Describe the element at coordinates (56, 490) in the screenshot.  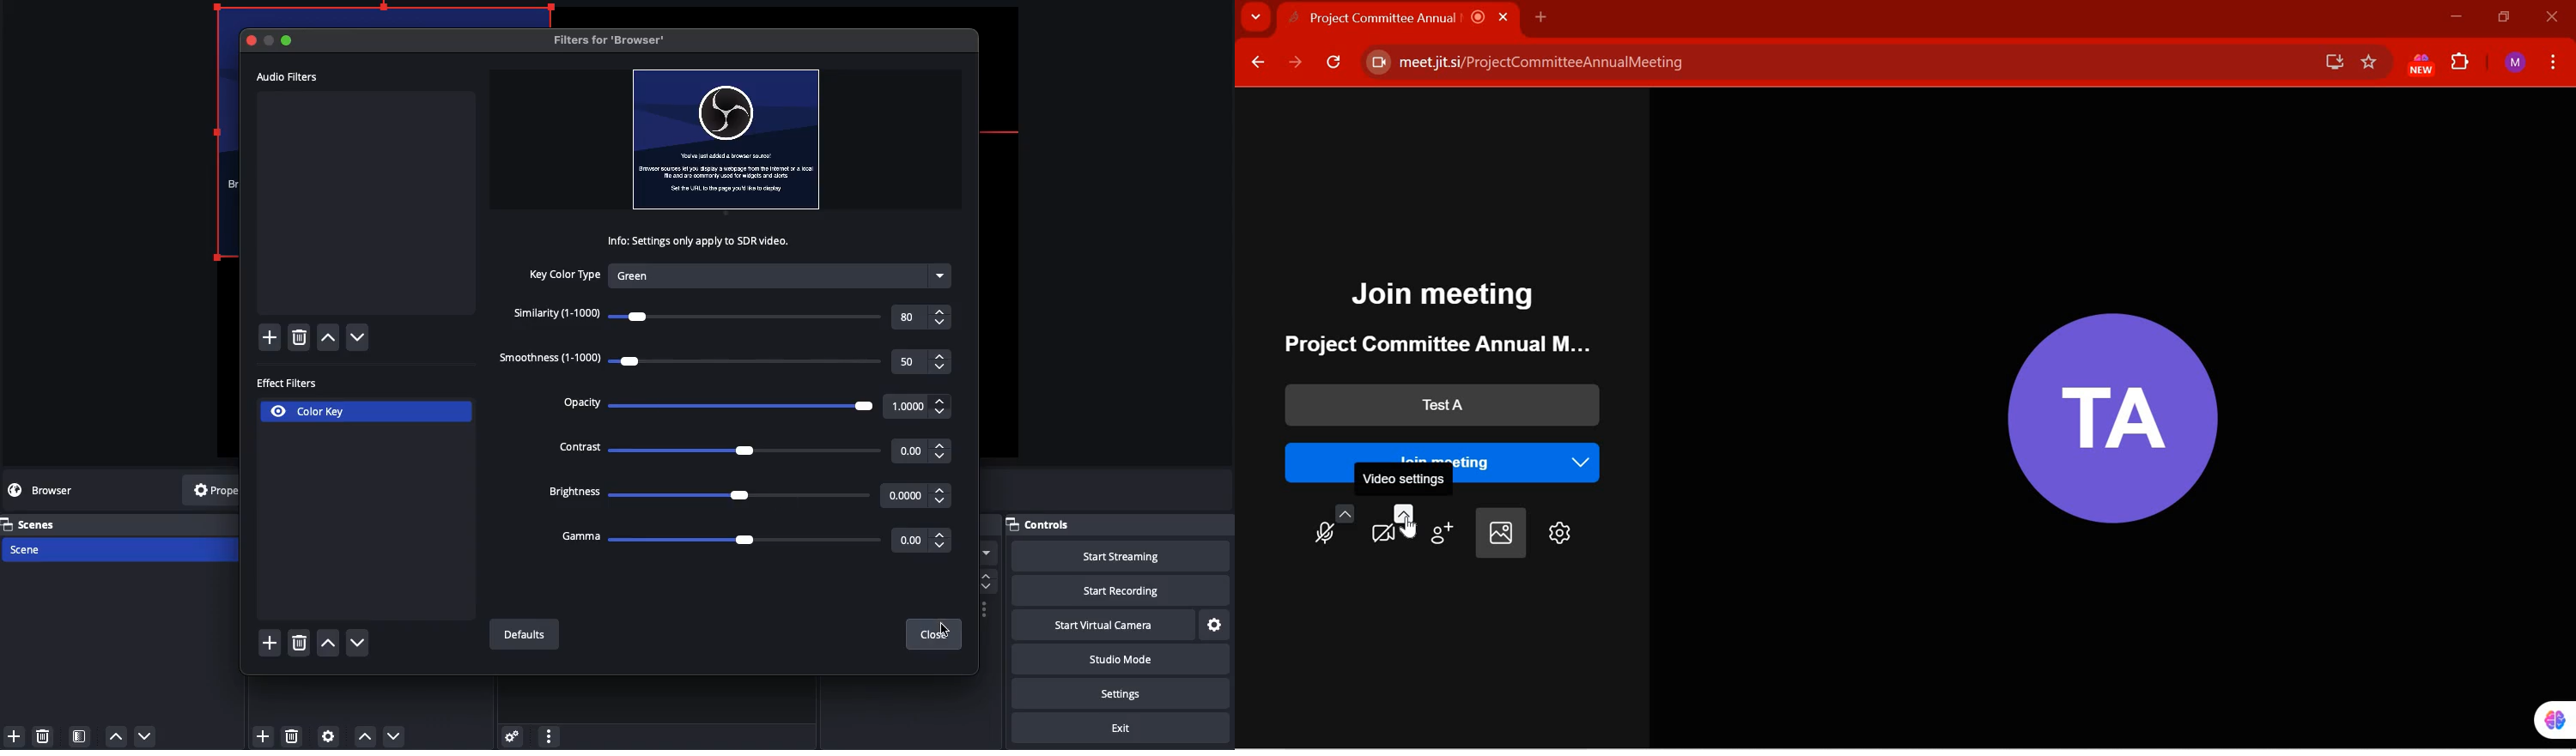
I see `No source selected` at that location.